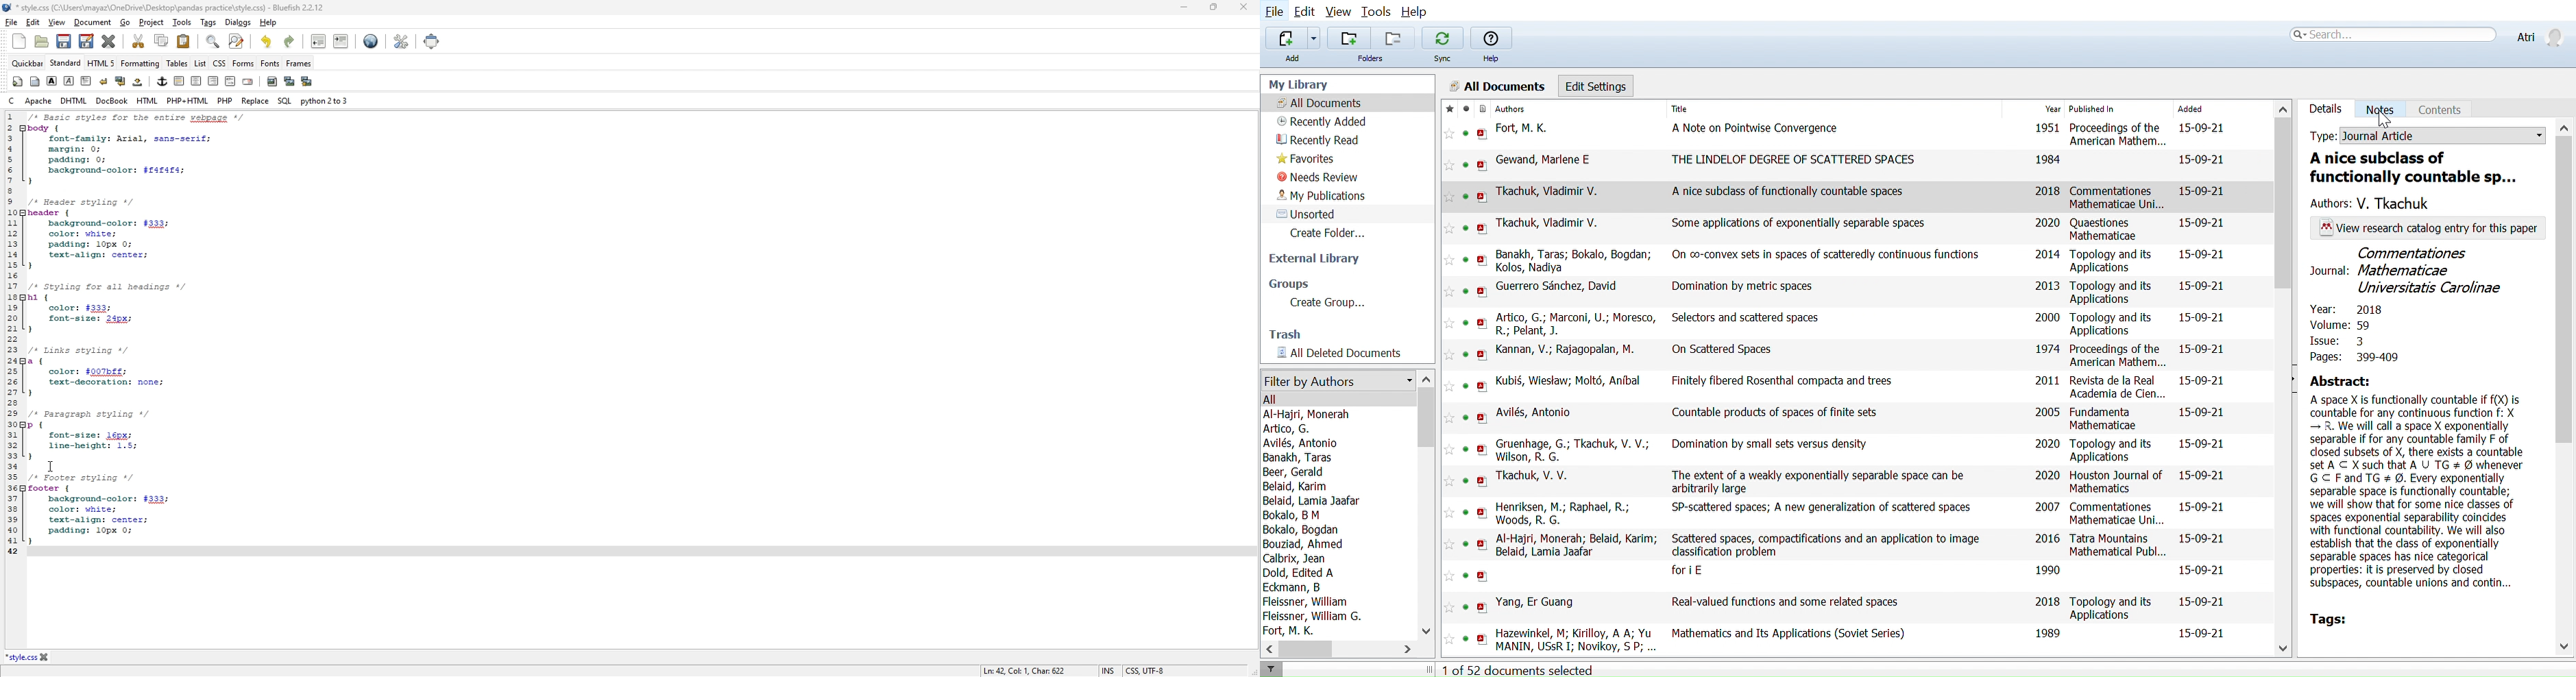  I want to click on External library, so click(1315, 259).